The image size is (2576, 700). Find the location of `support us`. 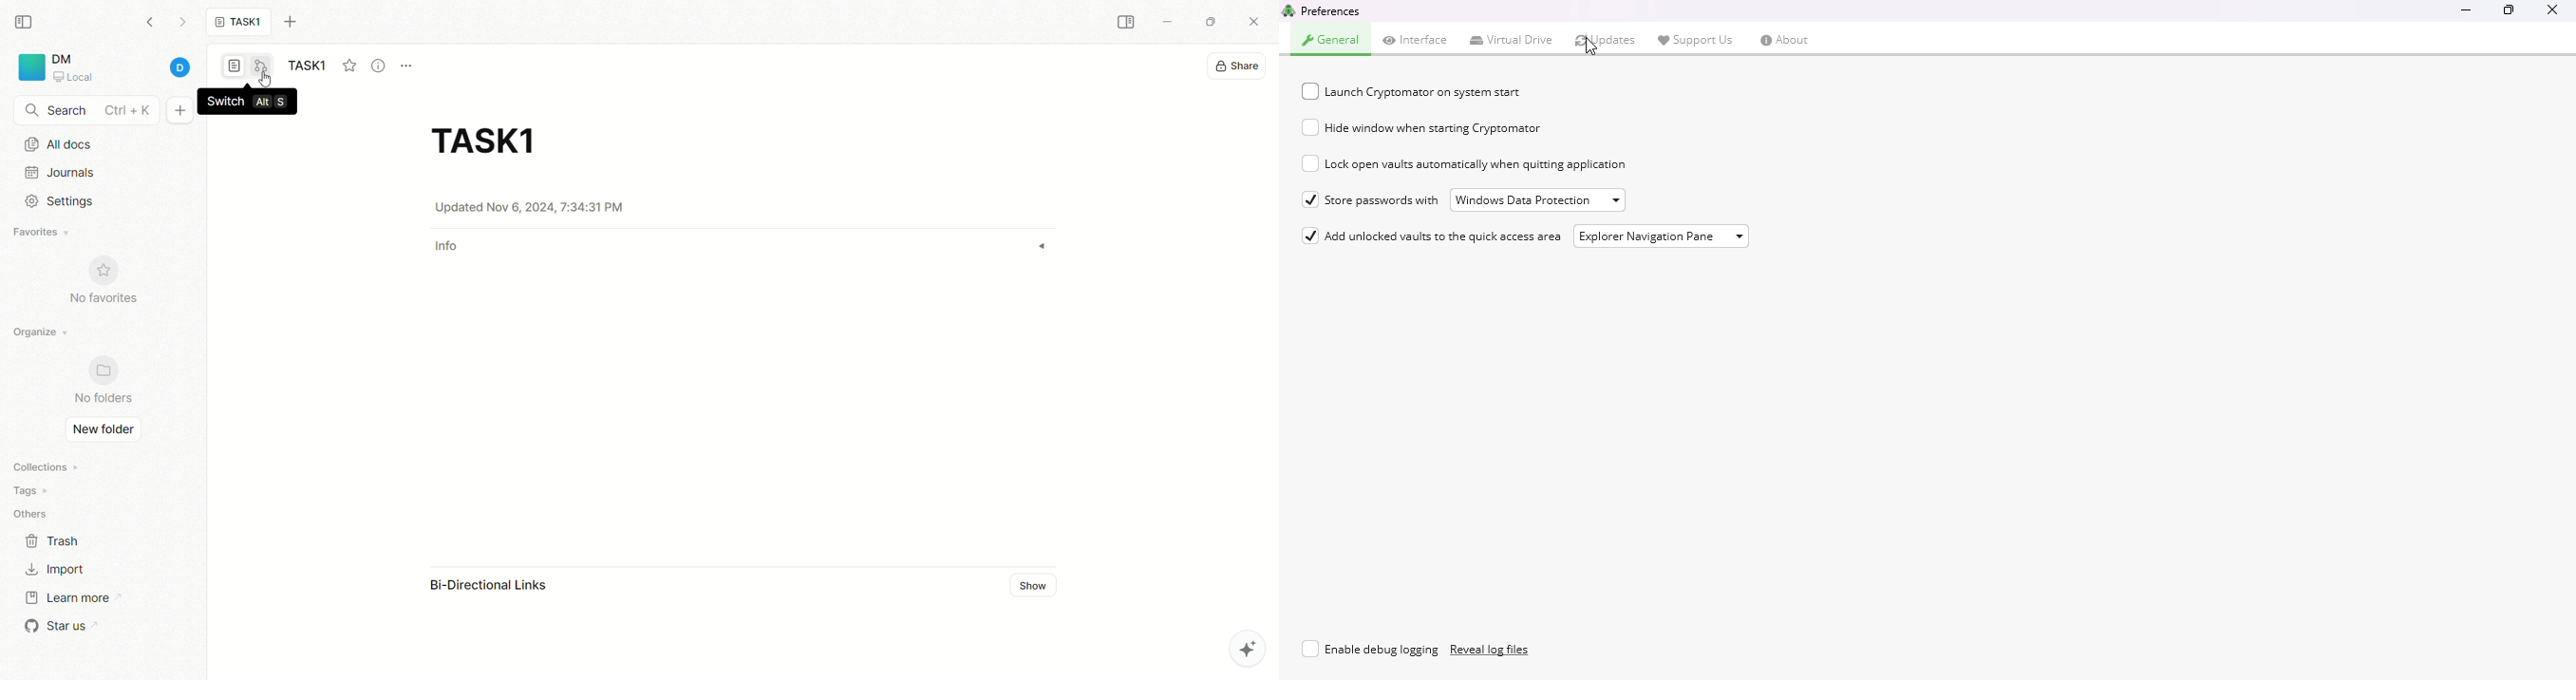

support us is located at coordinates (1696, 39).